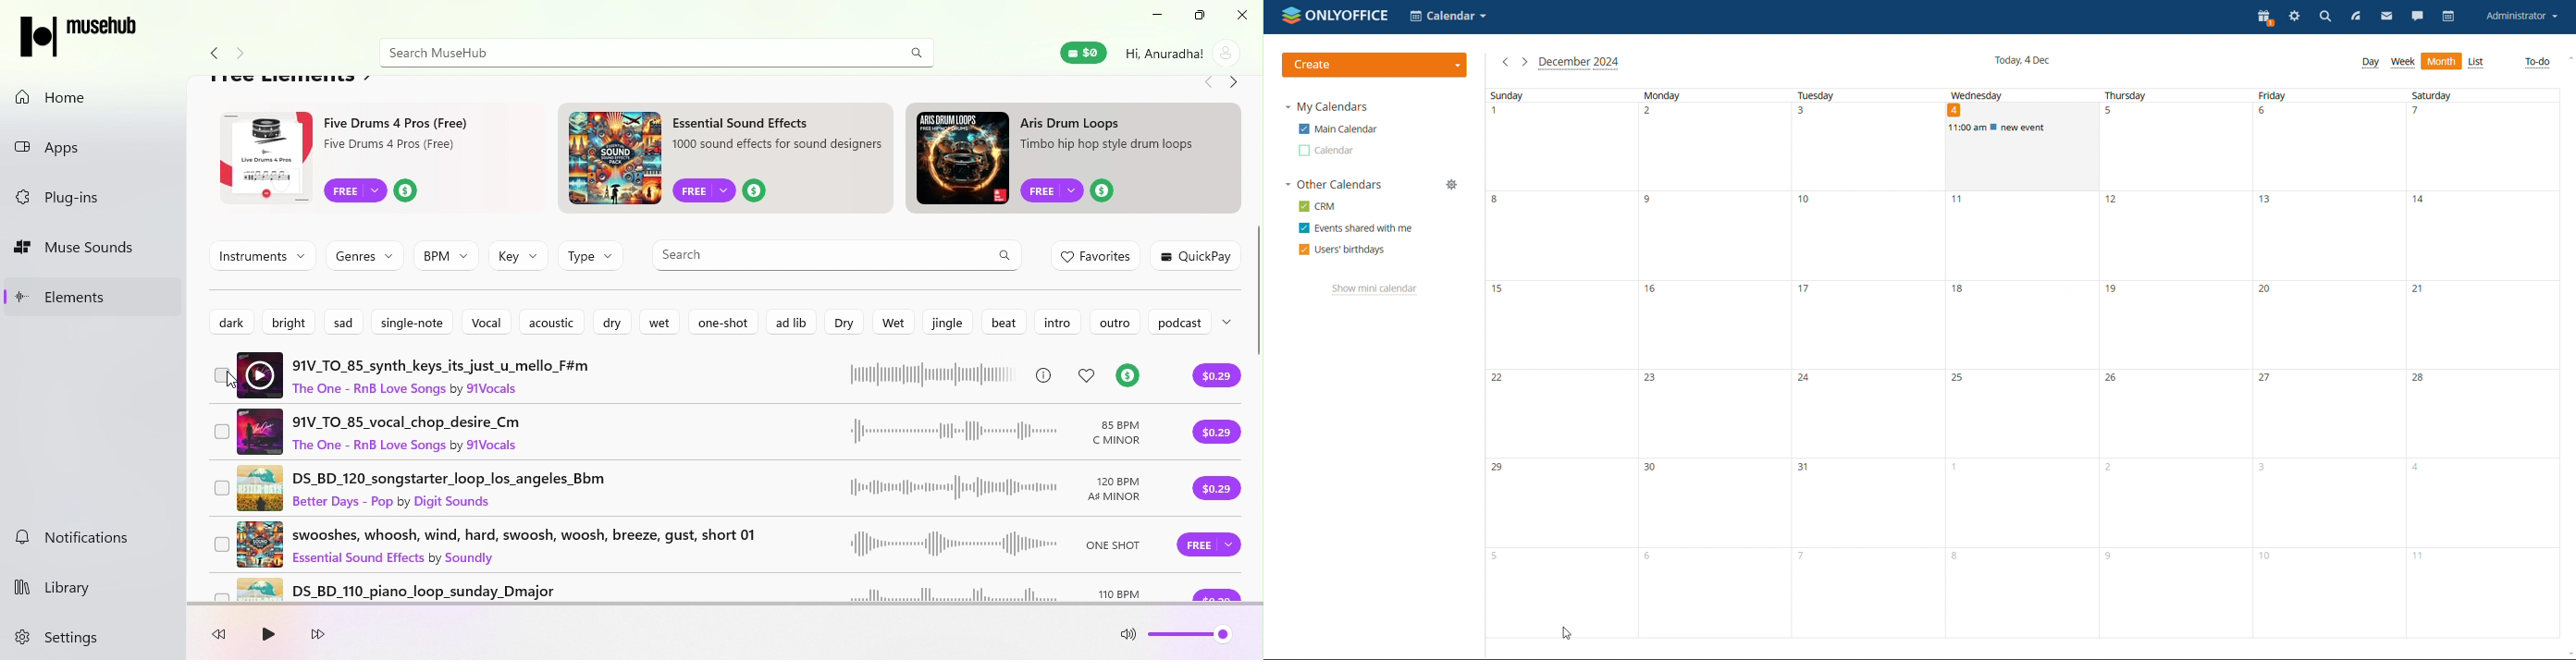 The width and height of the screenshot is (2576, 672). Describe the element at coordinates (1453, 185) in the screenshot. I see `manage` at that location.